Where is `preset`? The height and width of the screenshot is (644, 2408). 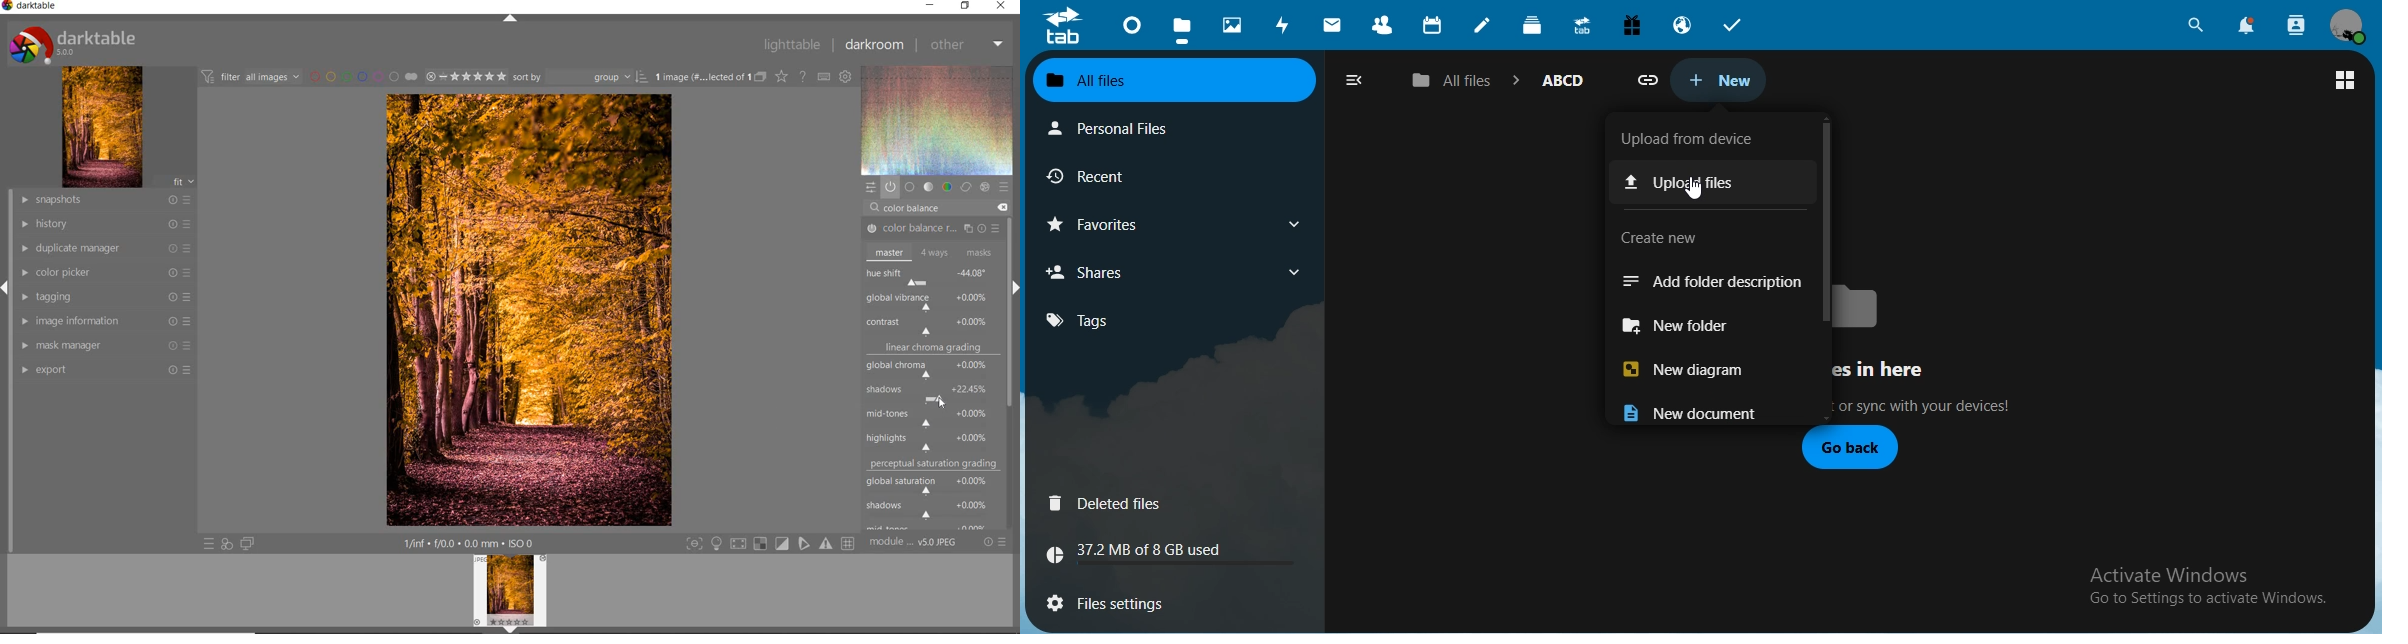
preset is located at coordinates (1003, 186).